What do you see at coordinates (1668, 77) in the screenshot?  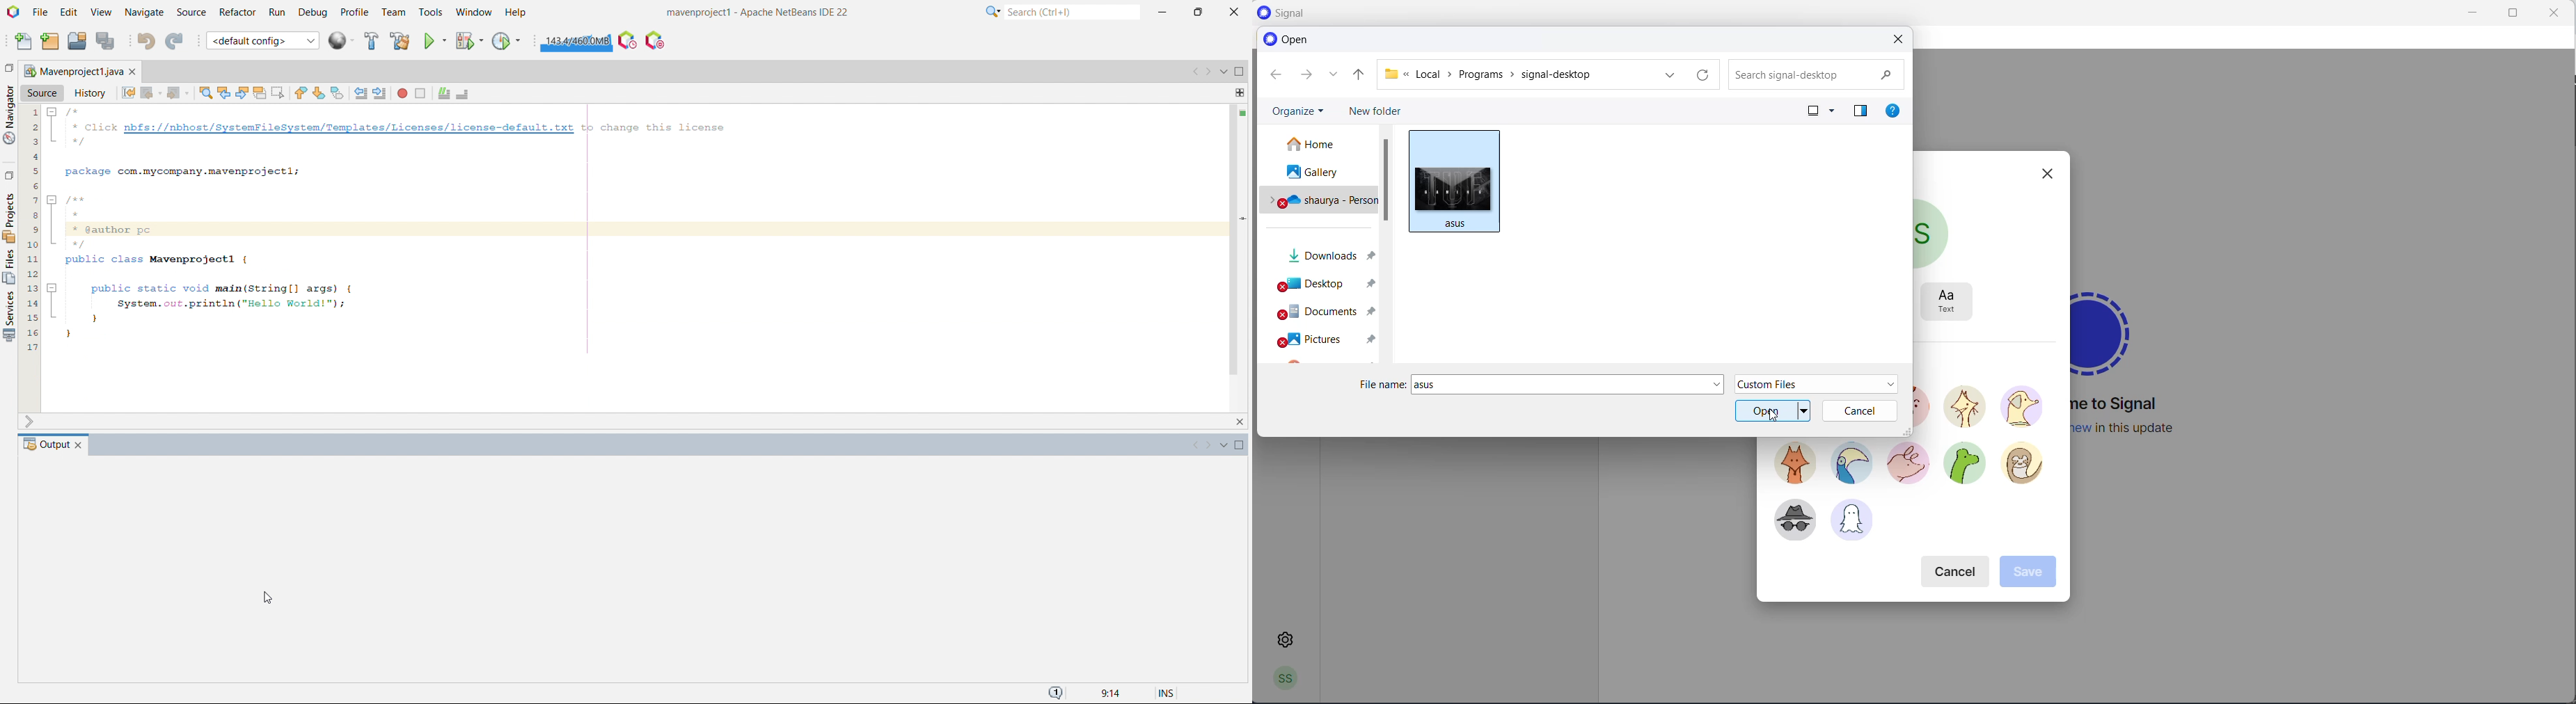 I see `path dropdown button` at bounding box center [1668, 77].